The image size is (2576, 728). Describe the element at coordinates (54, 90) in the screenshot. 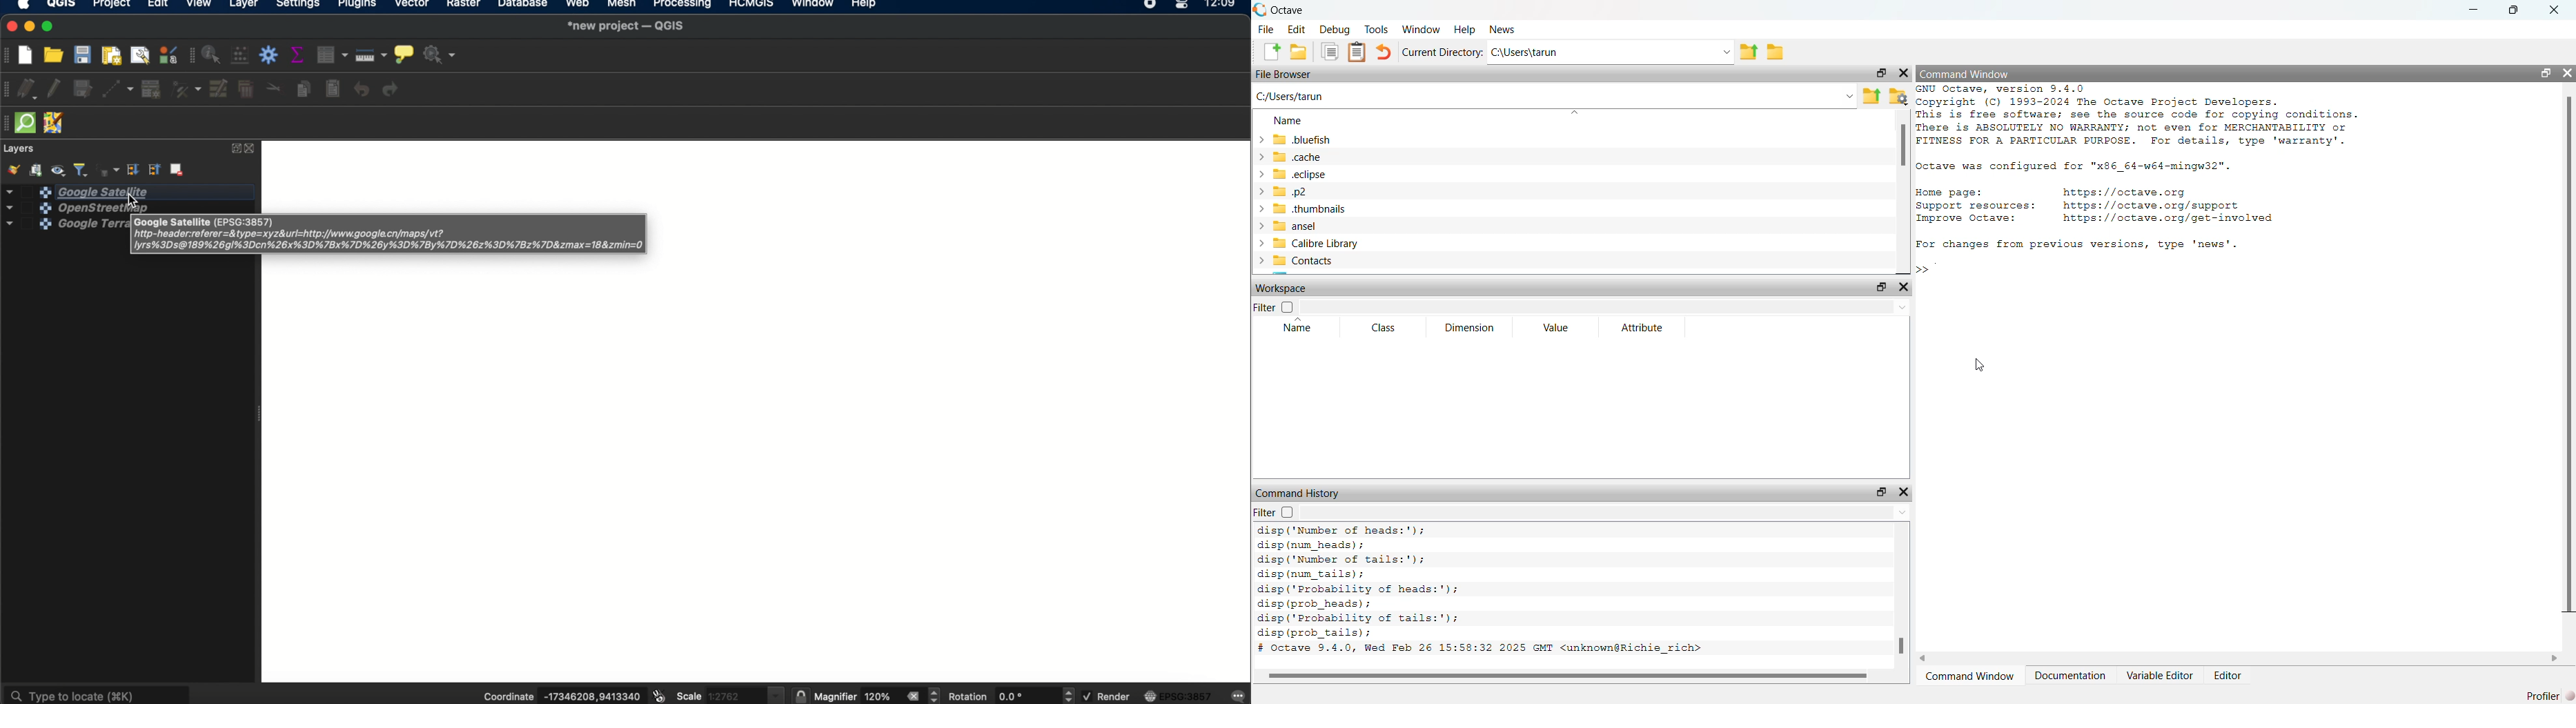

I see `toggle editing` at that location.